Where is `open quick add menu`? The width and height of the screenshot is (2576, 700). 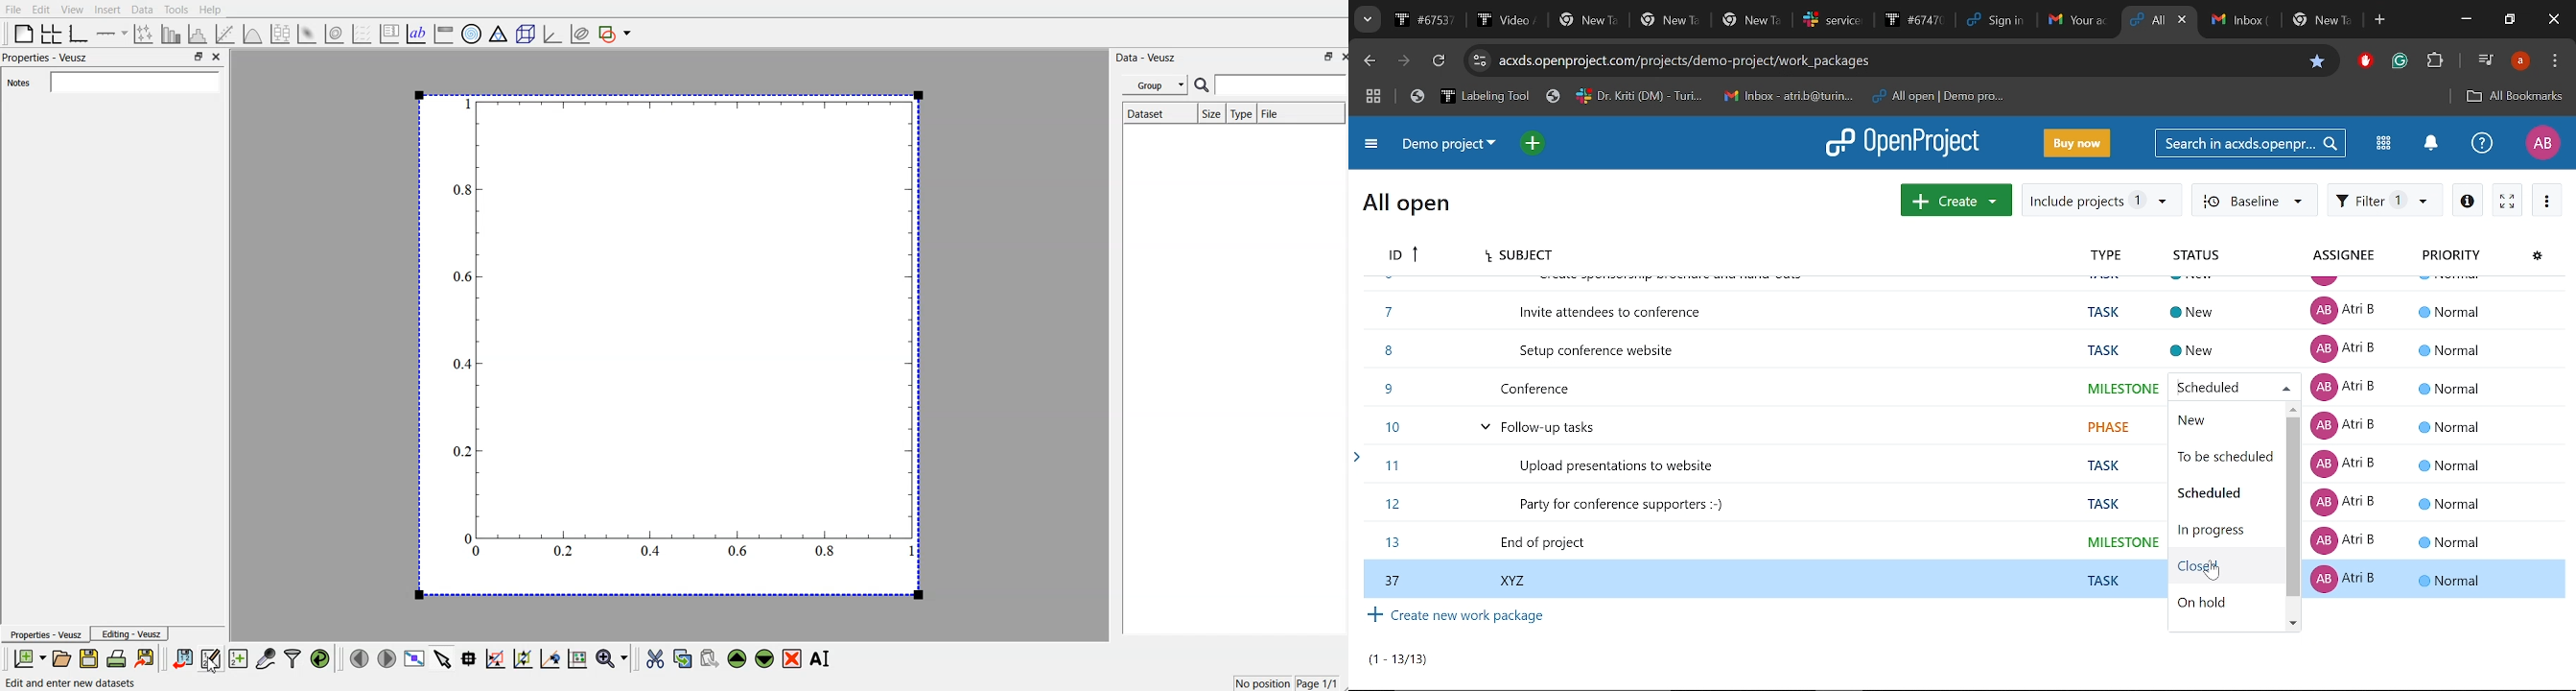
open quick add menu is located at coordinates (1533, 143).